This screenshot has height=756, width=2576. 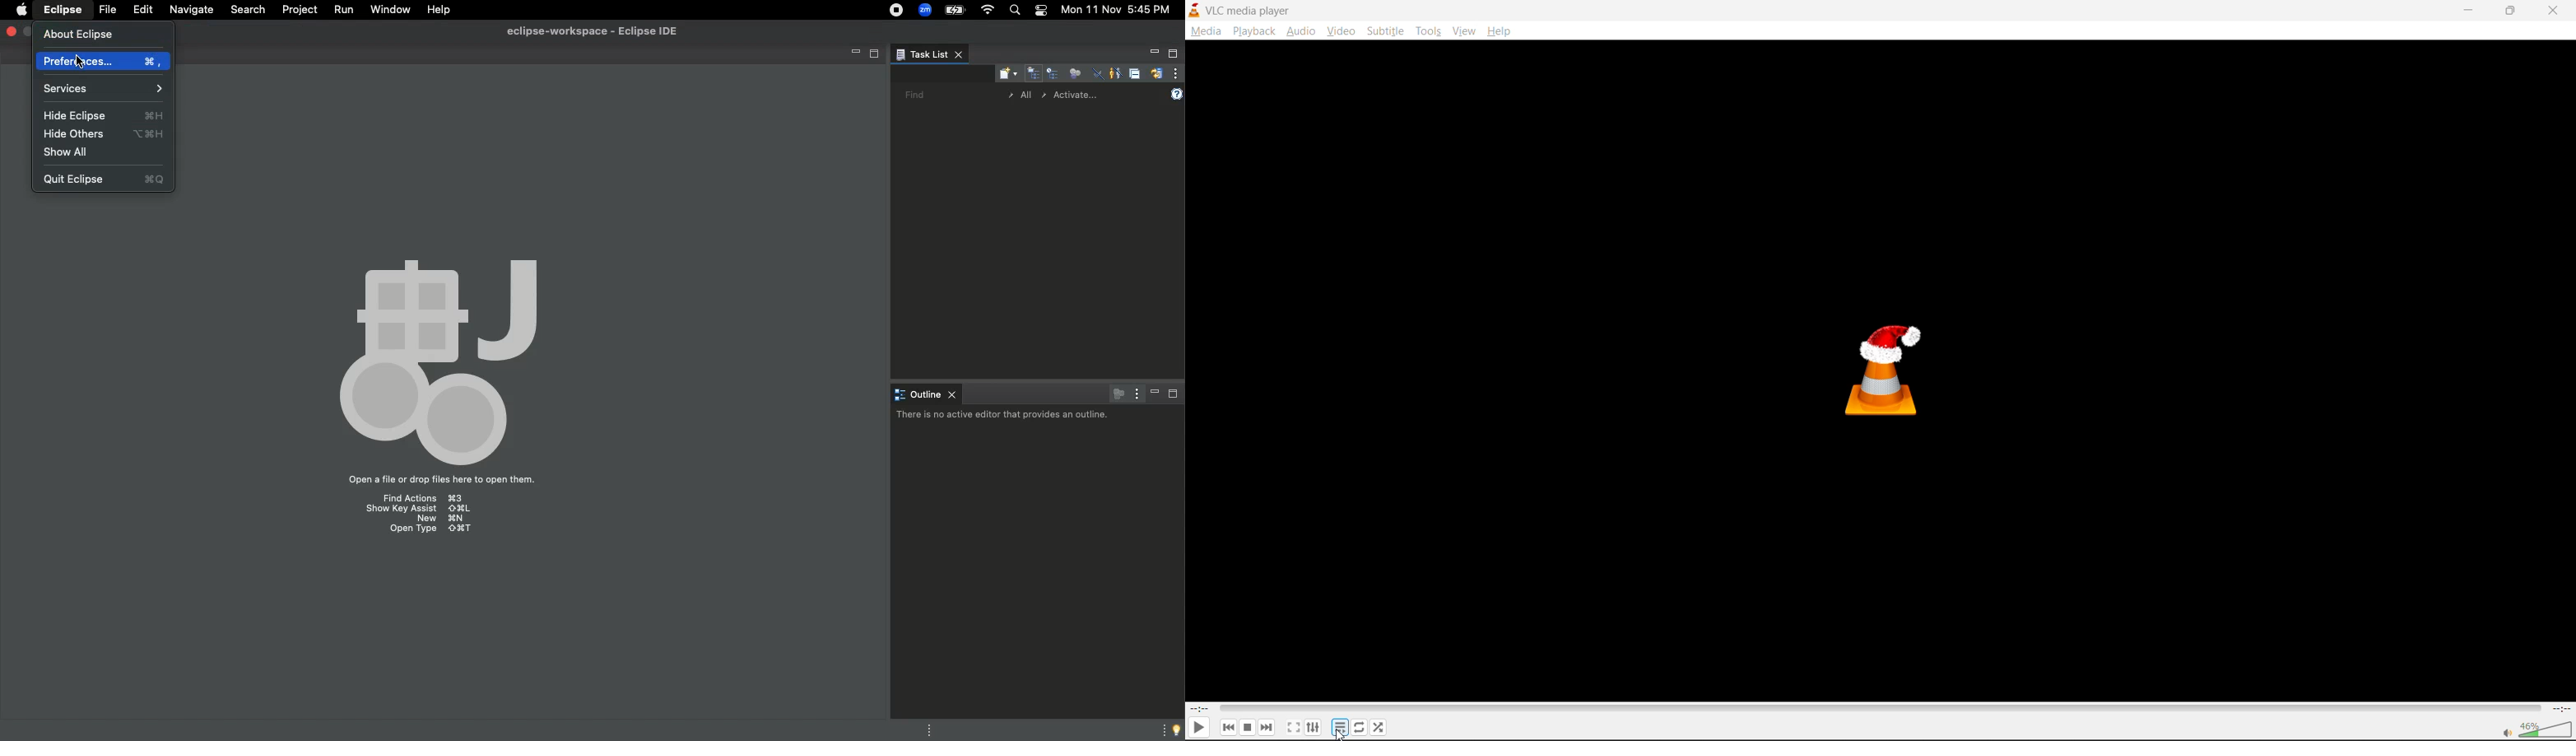 I want to click on Collapse all, so click(x=1135, y=73).